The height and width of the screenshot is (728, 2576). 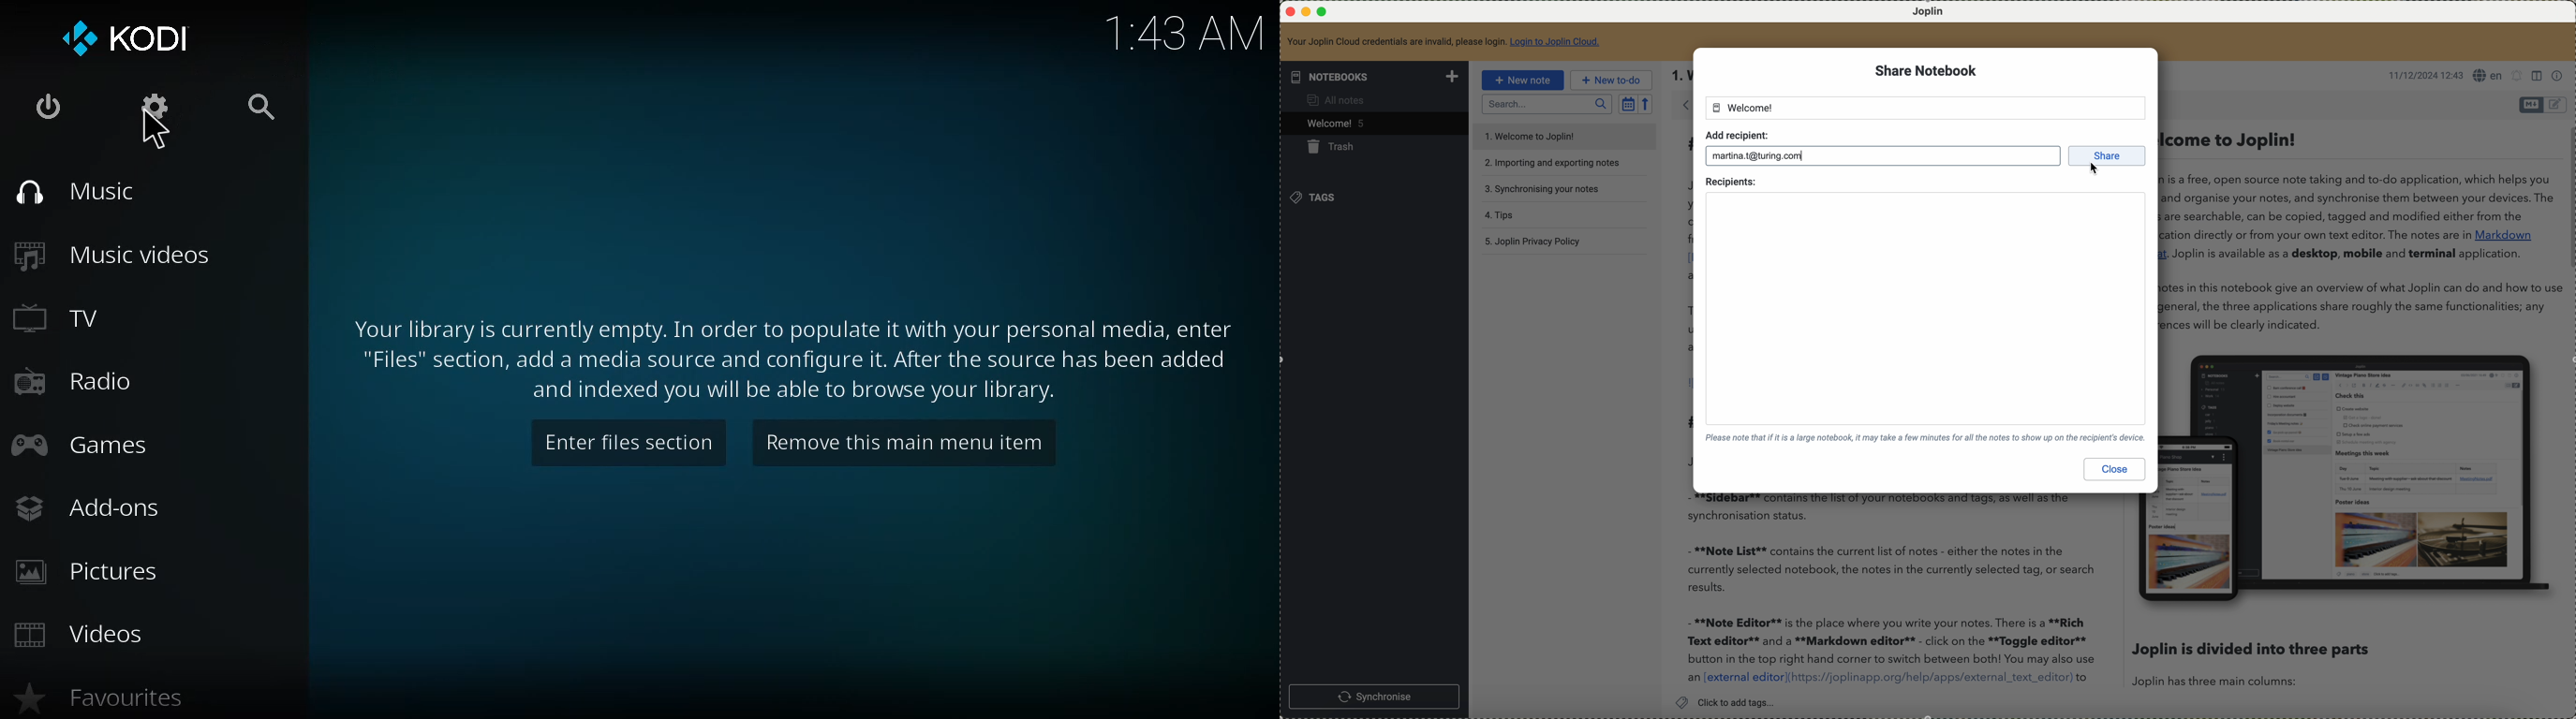 What do you see at coordinates (2518, 76) in the screenshot?
I see `set alarm` at bounding box center [2518, 76].